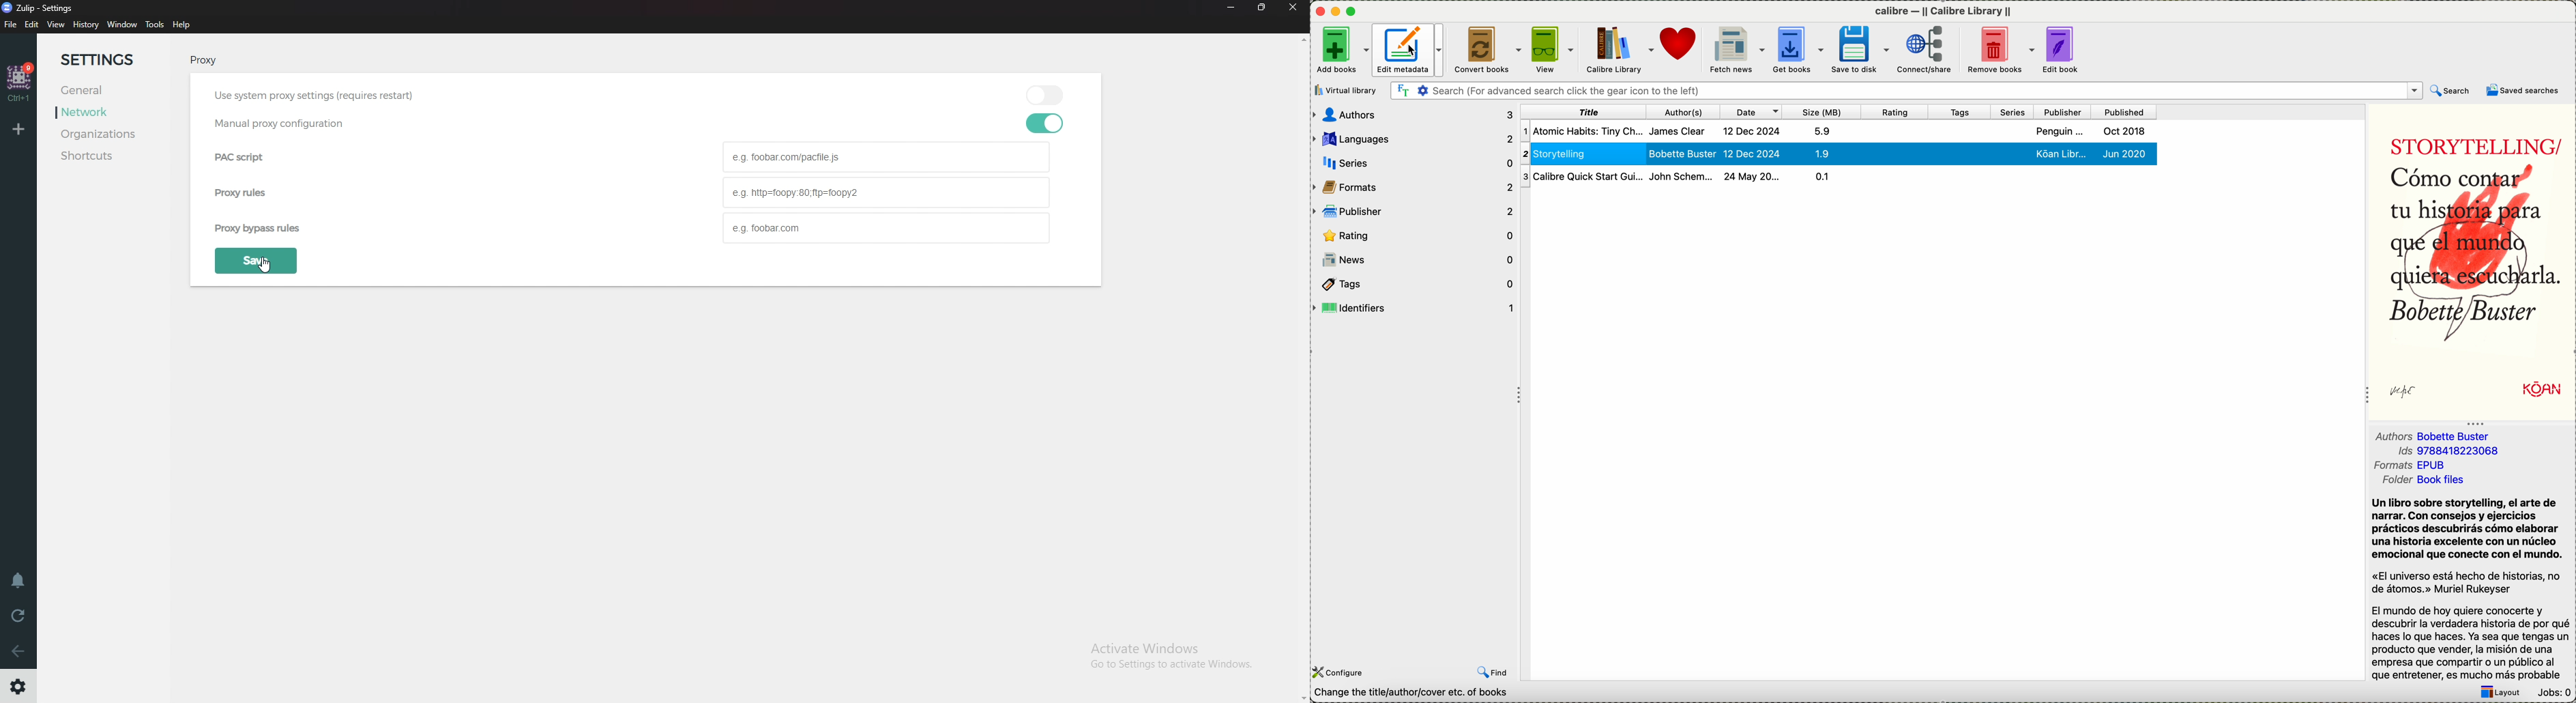 This screenshot has width=2576, height=728. Describe the element at coordinates (1927, 50) in the screenshot. I see `connect/share` at that location.